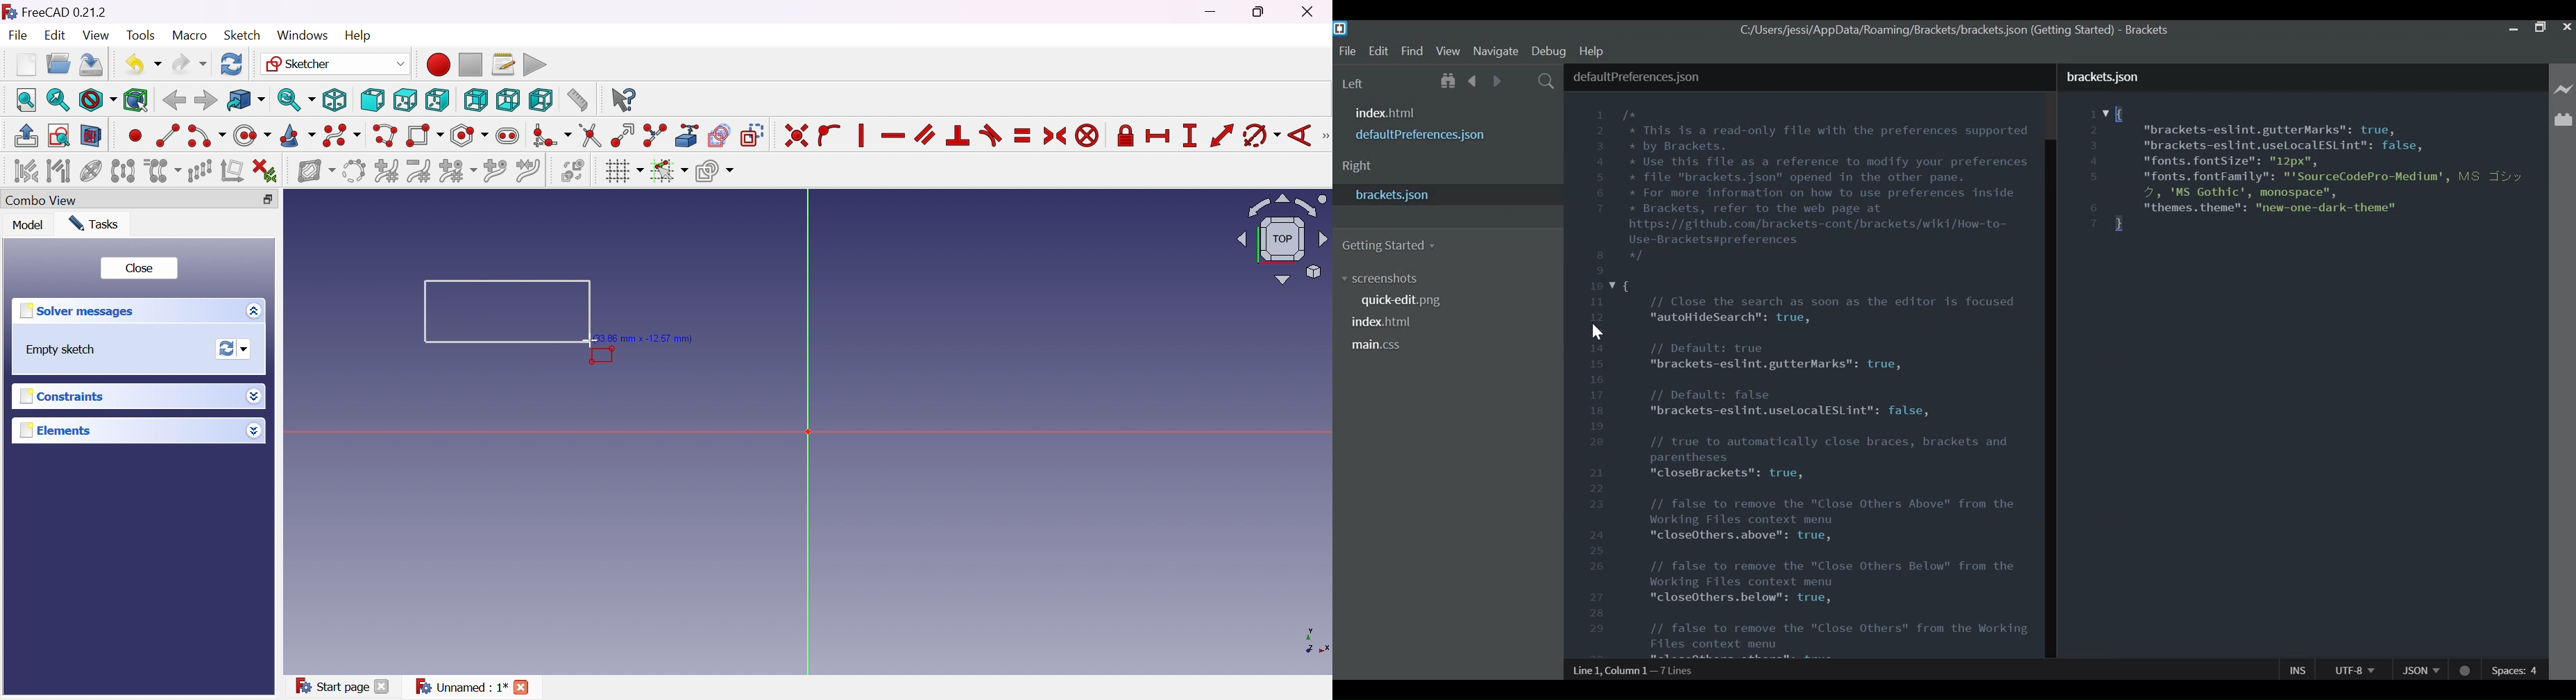 Image resolution: width=2576 pixels, height=700 pixels. What do you see at coordinates (245, 99) in the screenshot?
I see `Go to linked object` at bounding box center [245, 99].